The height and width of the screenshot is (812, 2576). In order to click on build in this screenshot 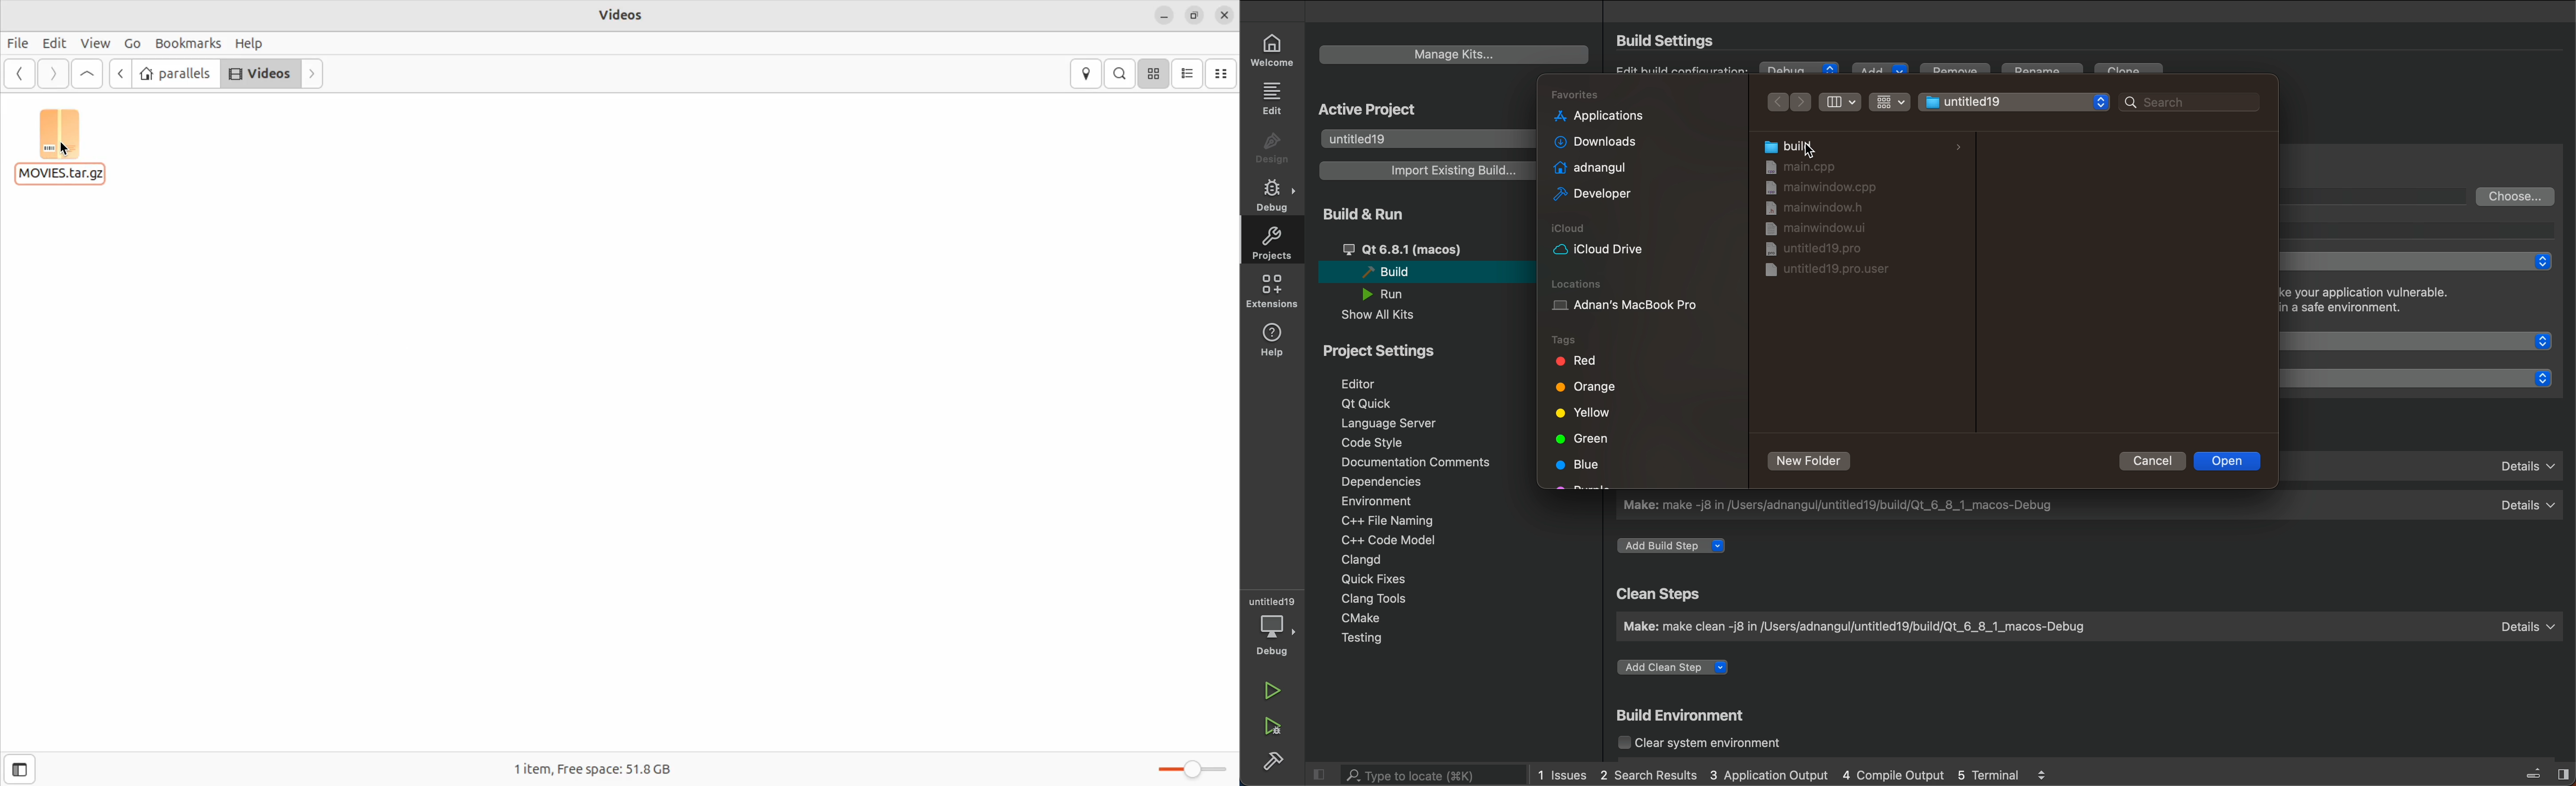, I will do `click(1421, 271)`.